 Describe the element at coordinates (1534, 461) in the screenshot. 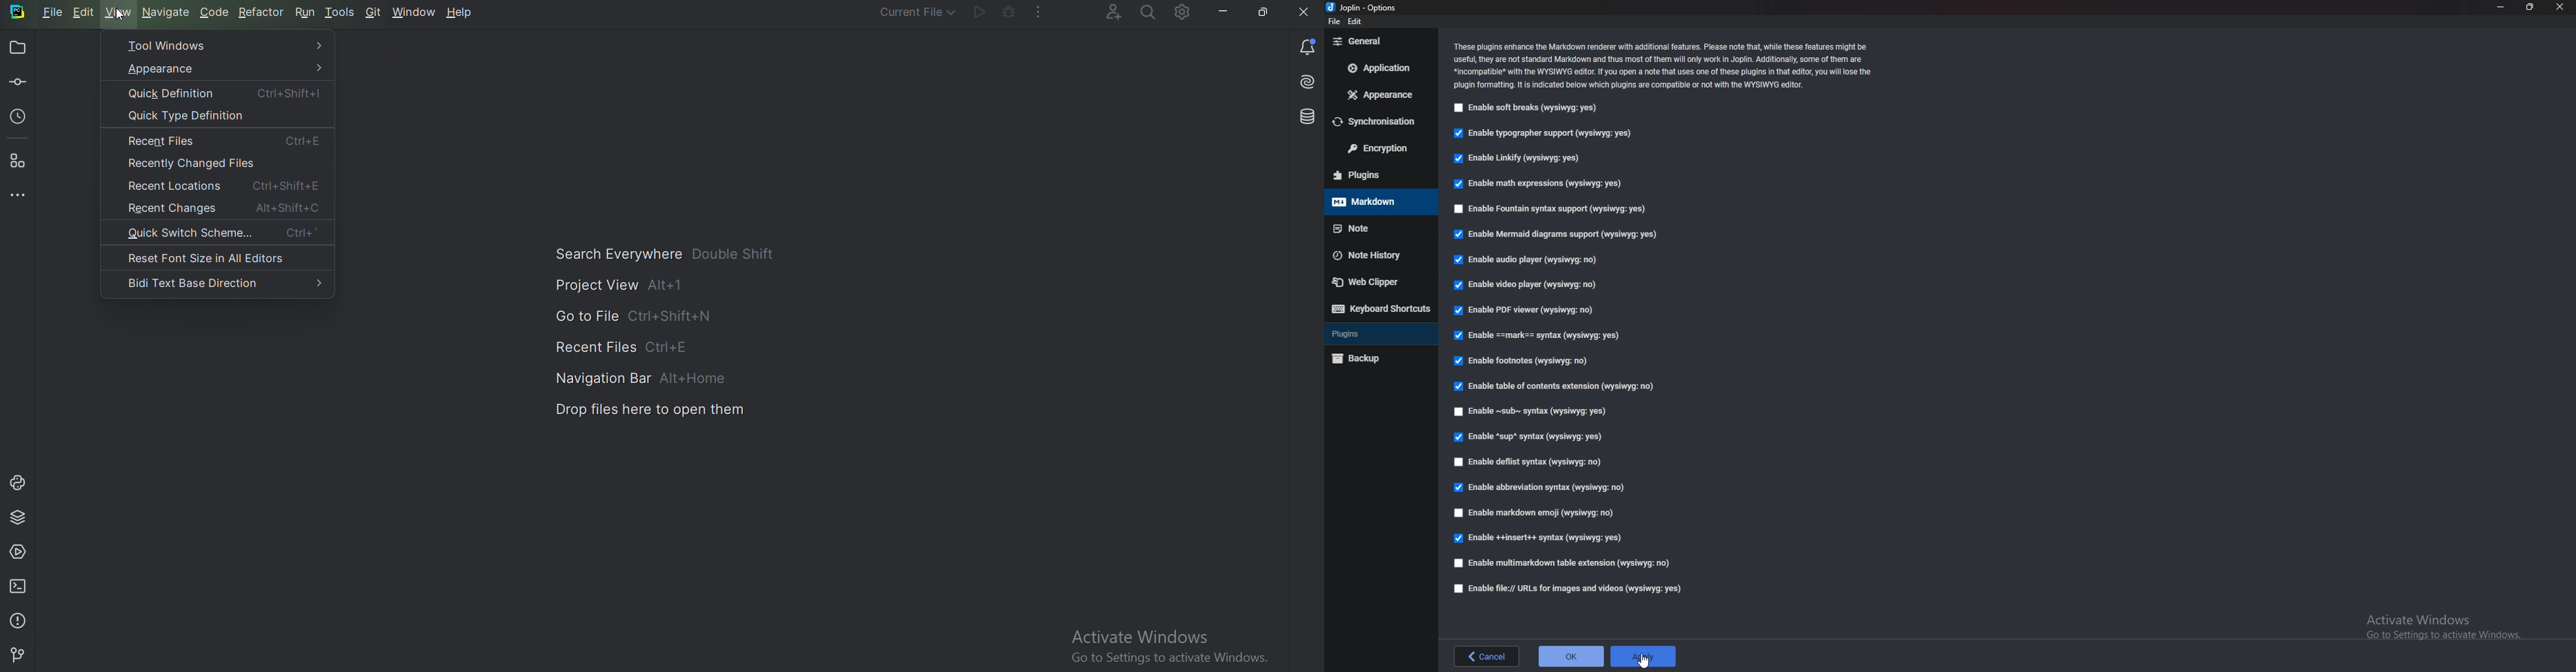

I see `enable deflist syntax` at that location.